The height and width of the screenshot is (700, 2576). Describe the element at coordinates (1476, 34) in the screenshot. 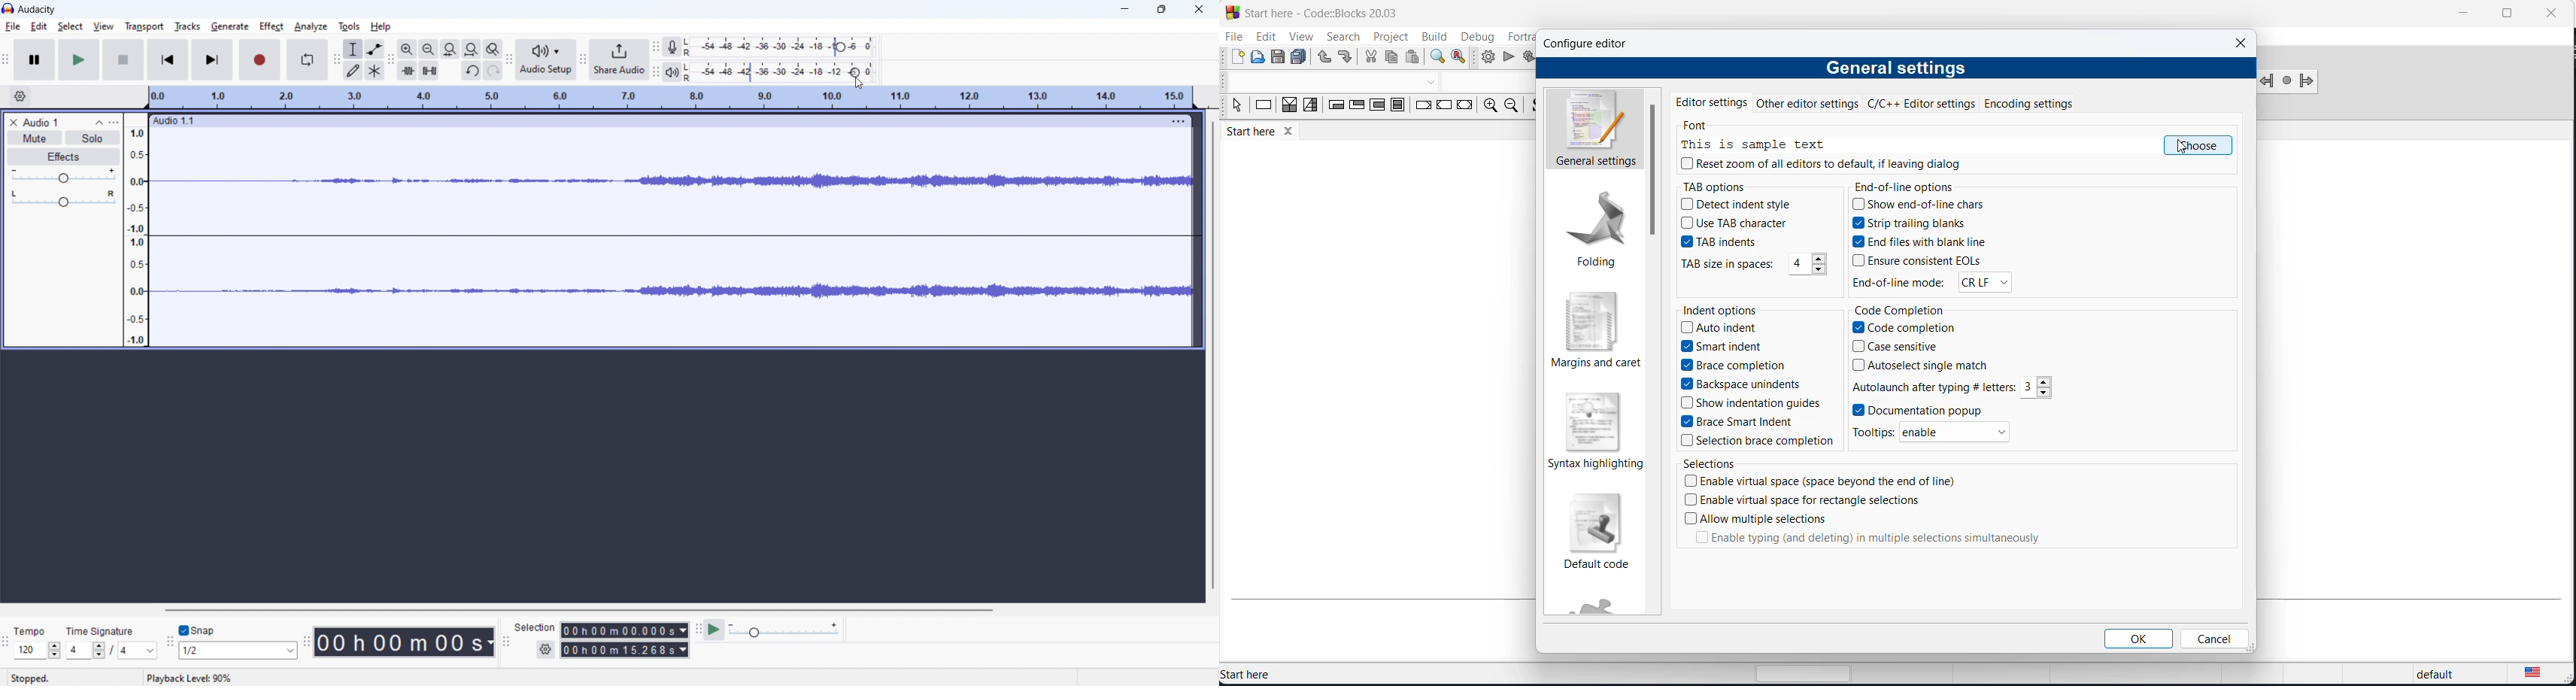

I see `debug` at that location.